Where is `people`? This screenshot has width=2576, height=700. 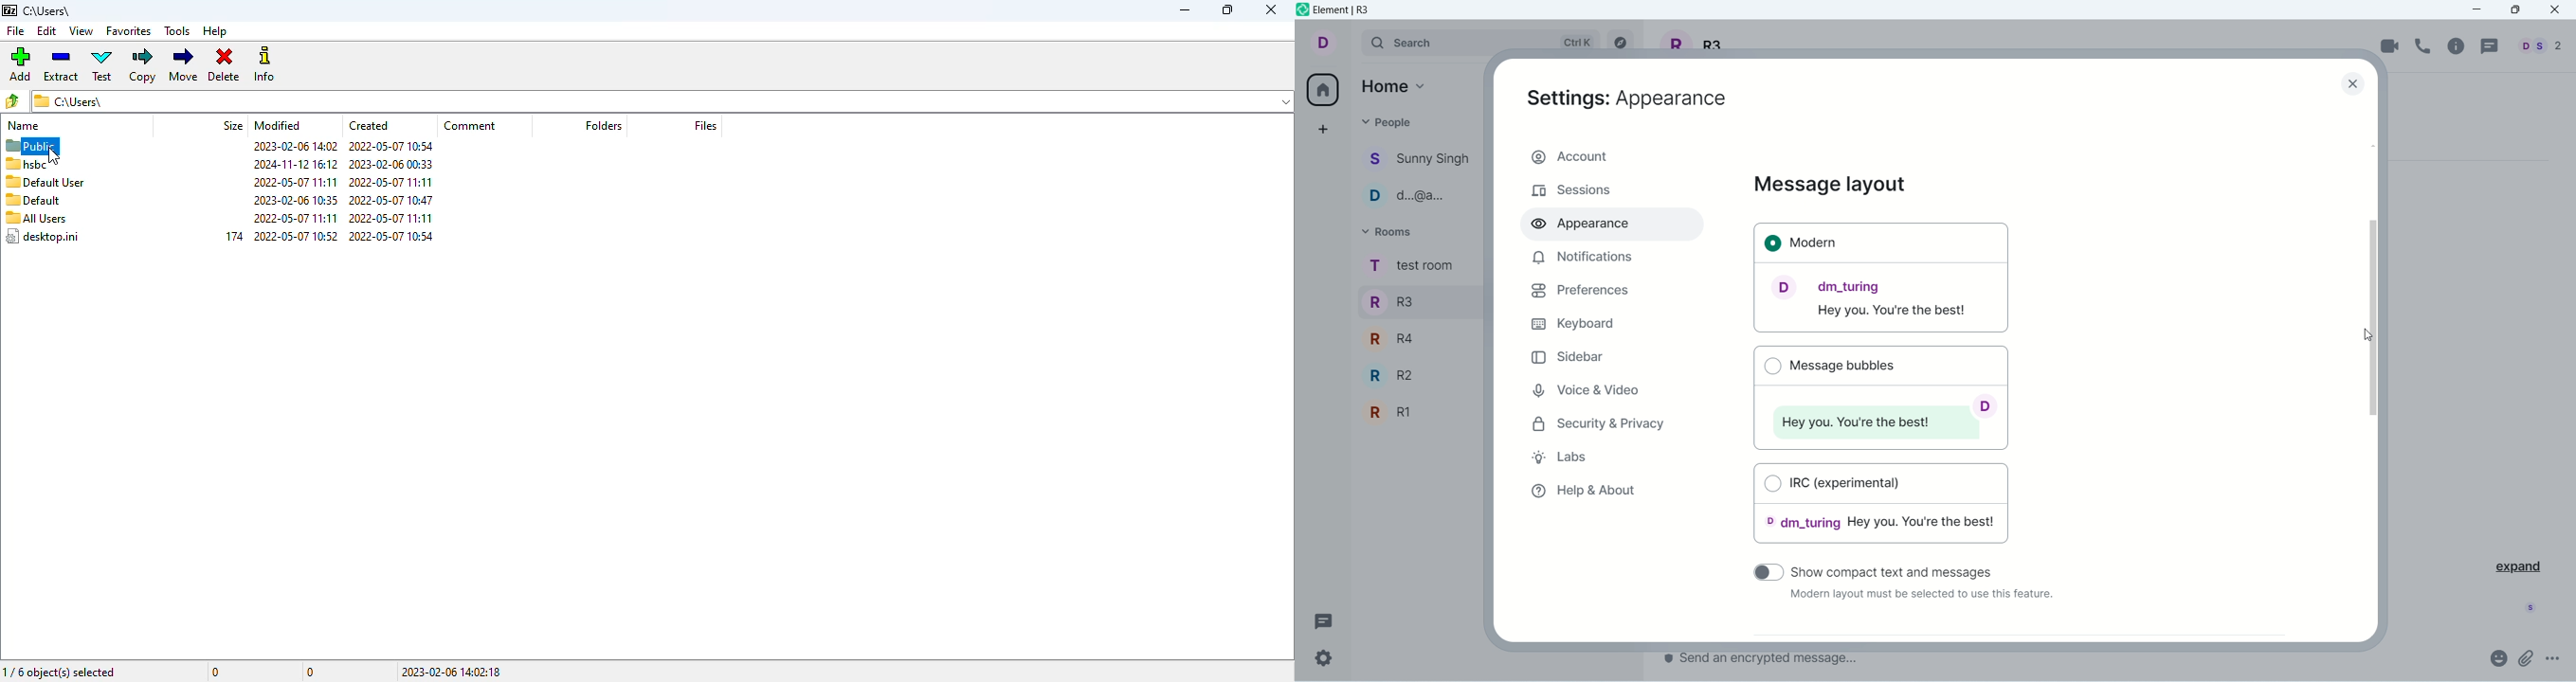 people is located at coordinates (1389, 121).